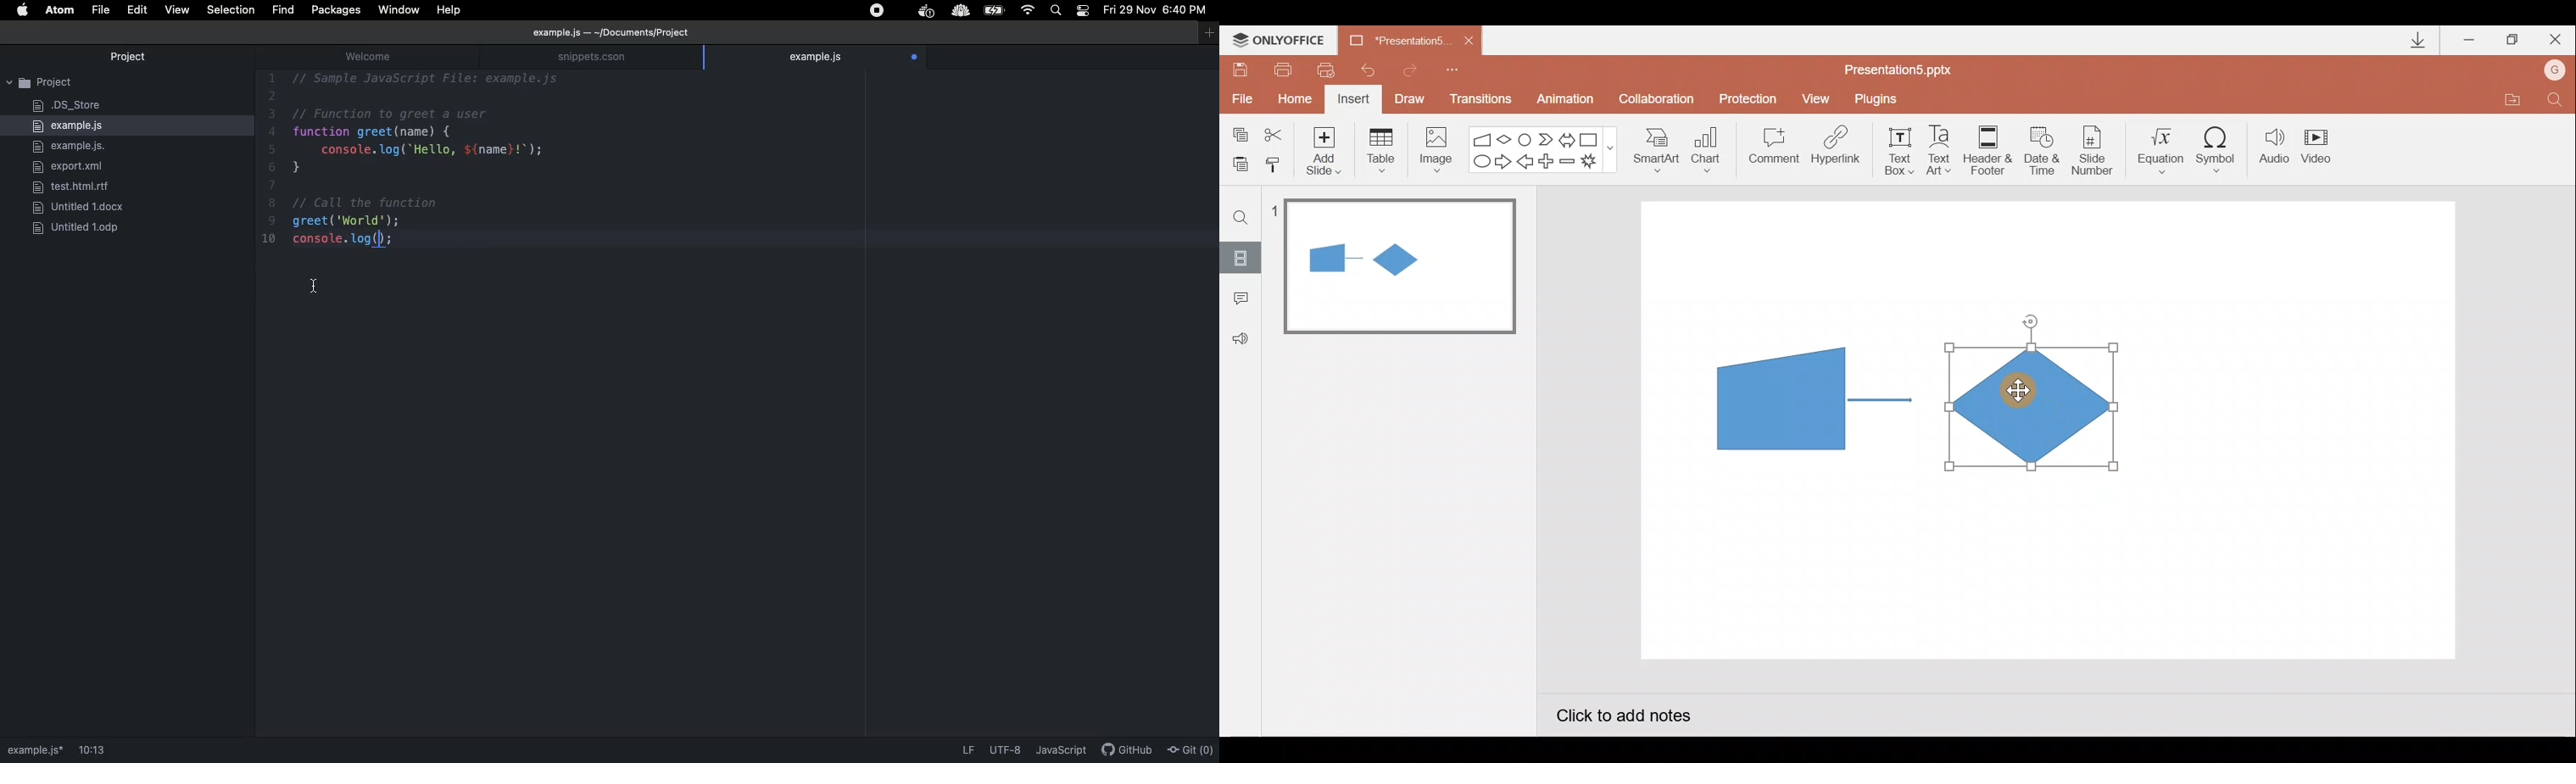  Describe the element at coordinates (1818, 97) in the screenshot. I see `View` at that location.